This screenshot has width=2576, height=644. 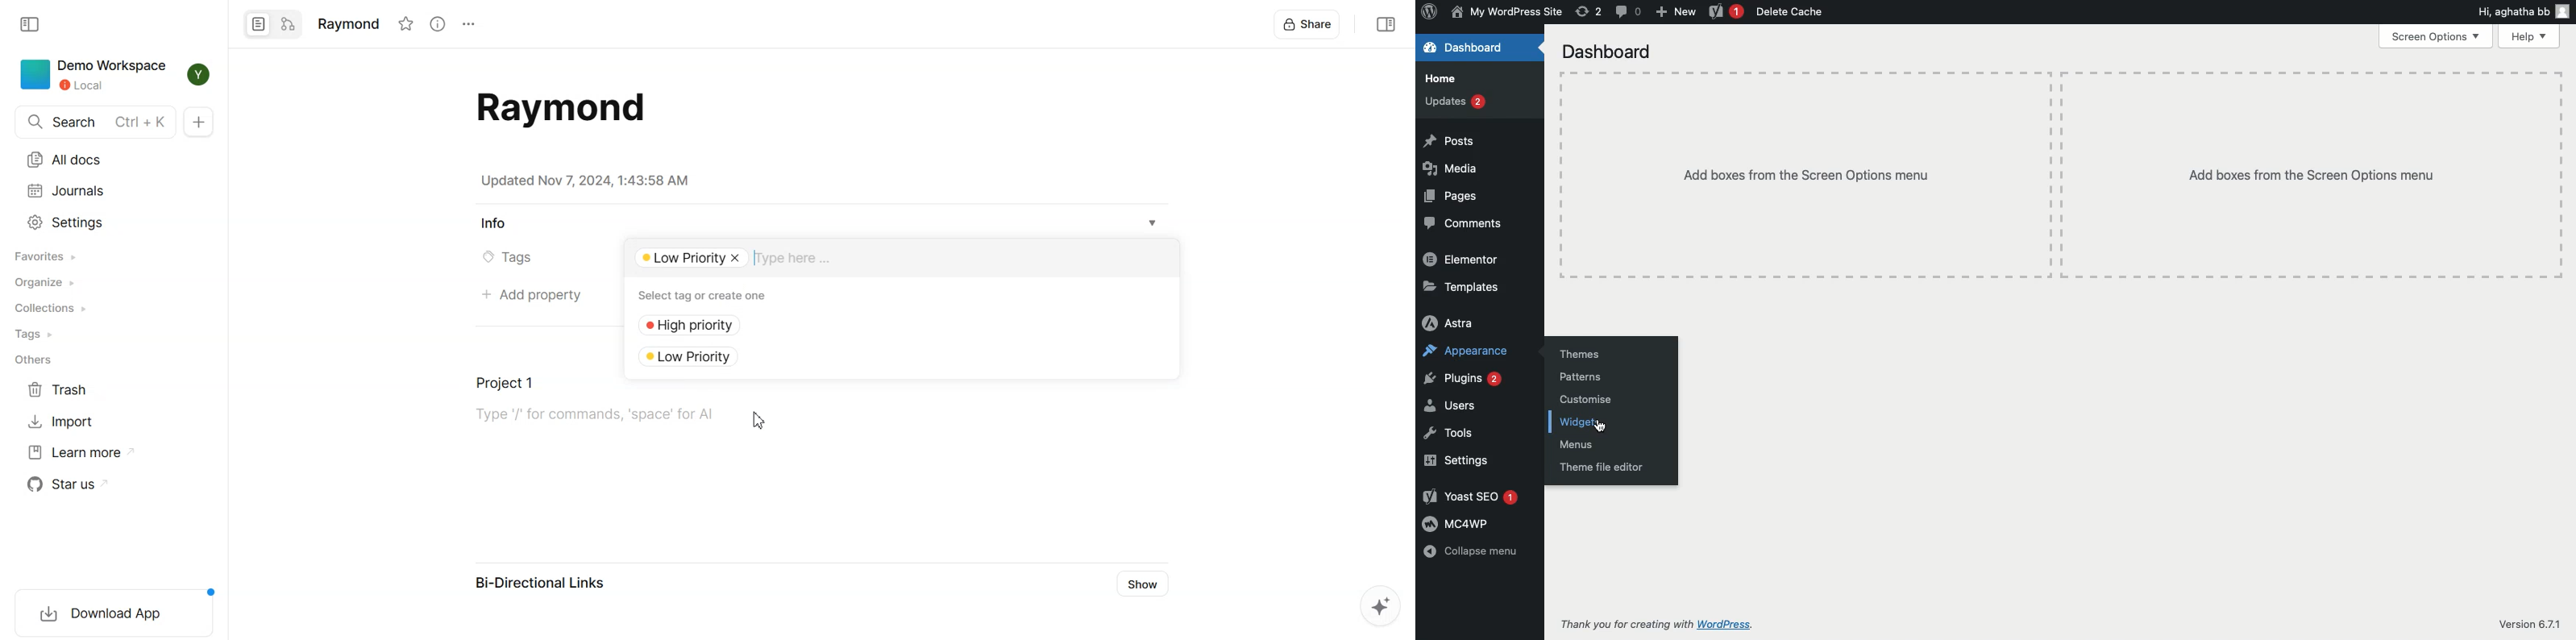 I want to click on Low priority tag, so click(x=681, y=259).